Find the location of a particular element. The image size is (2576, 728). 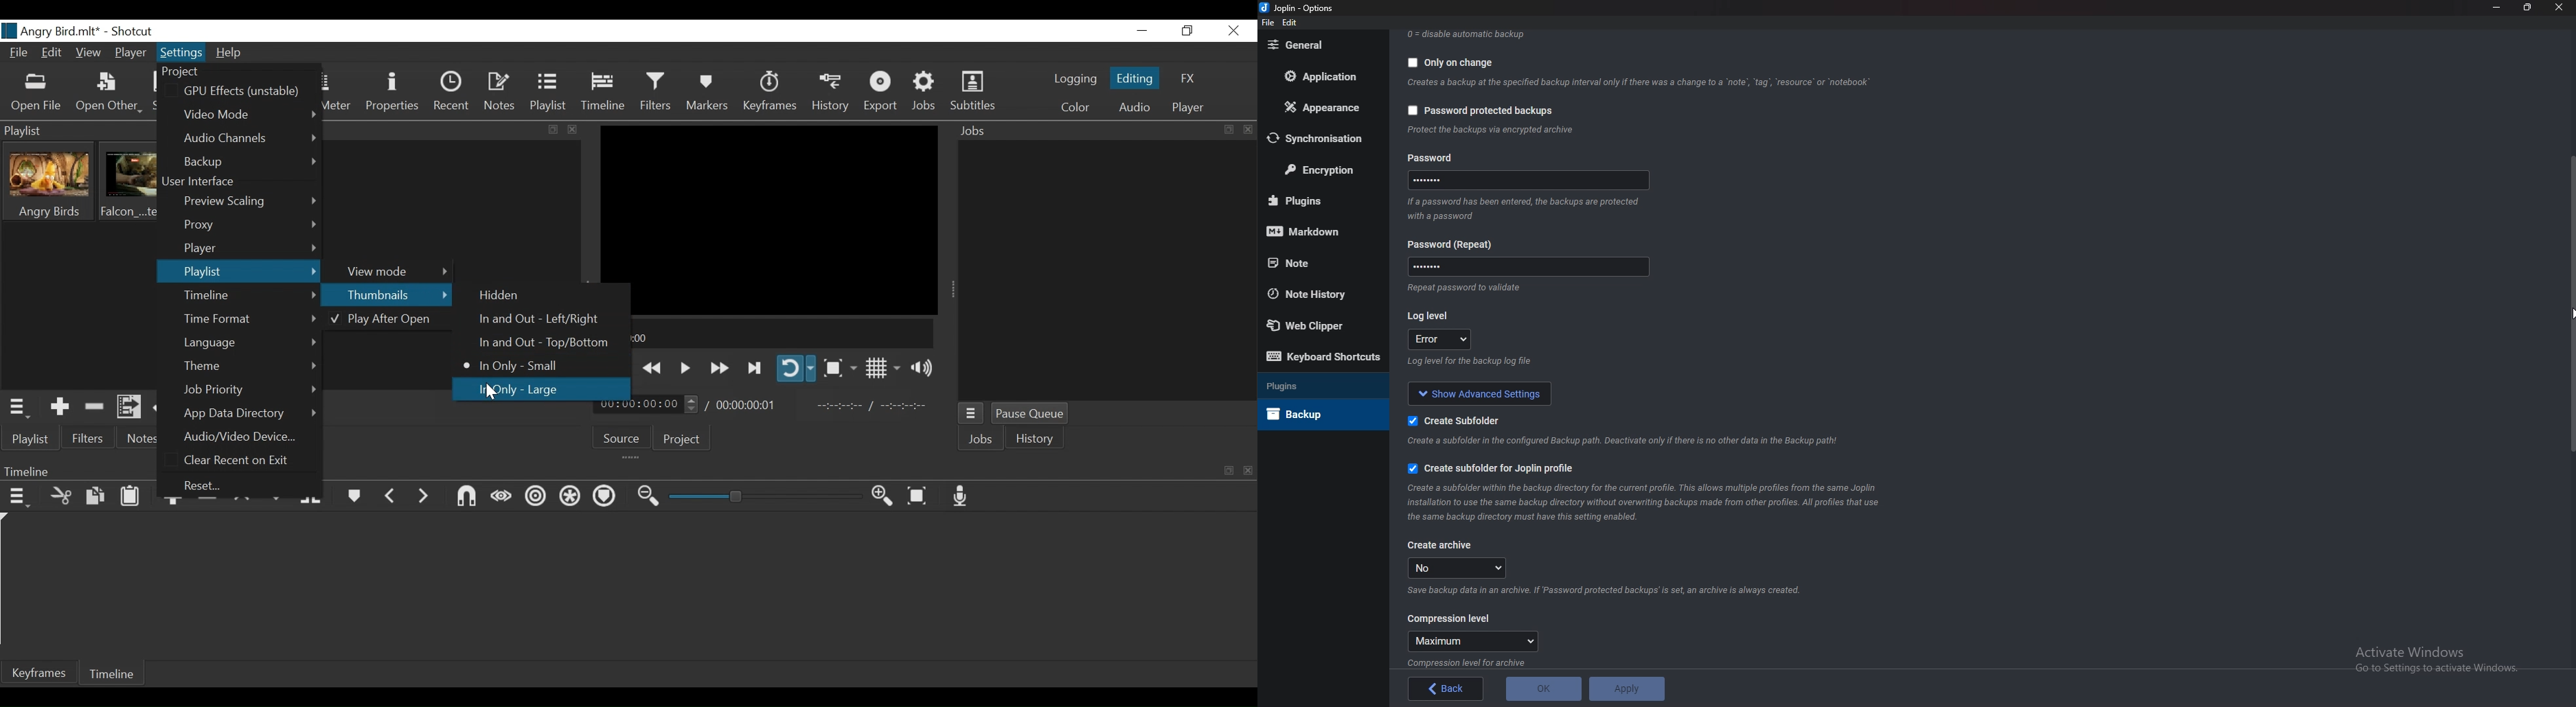

Note is located at coordinates (1319, 262).